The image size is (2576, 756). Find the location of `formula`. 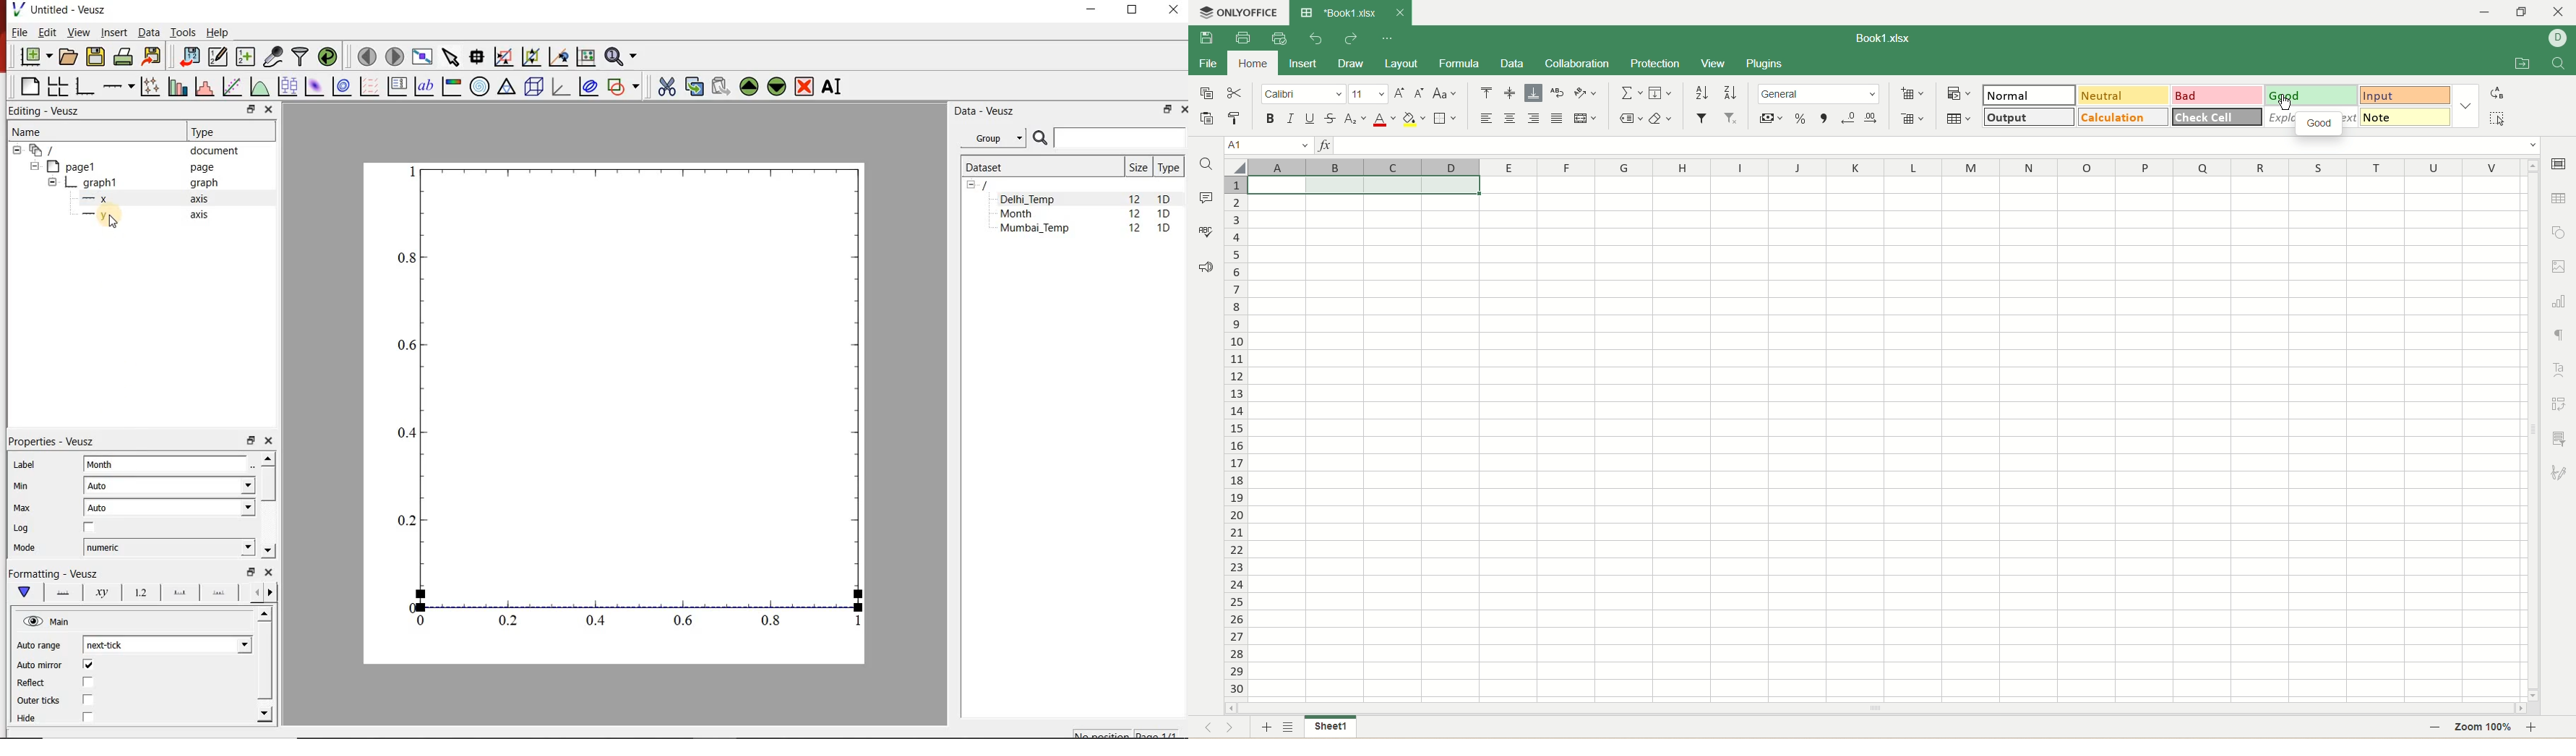

formula is located at coordinates (1459, 64).